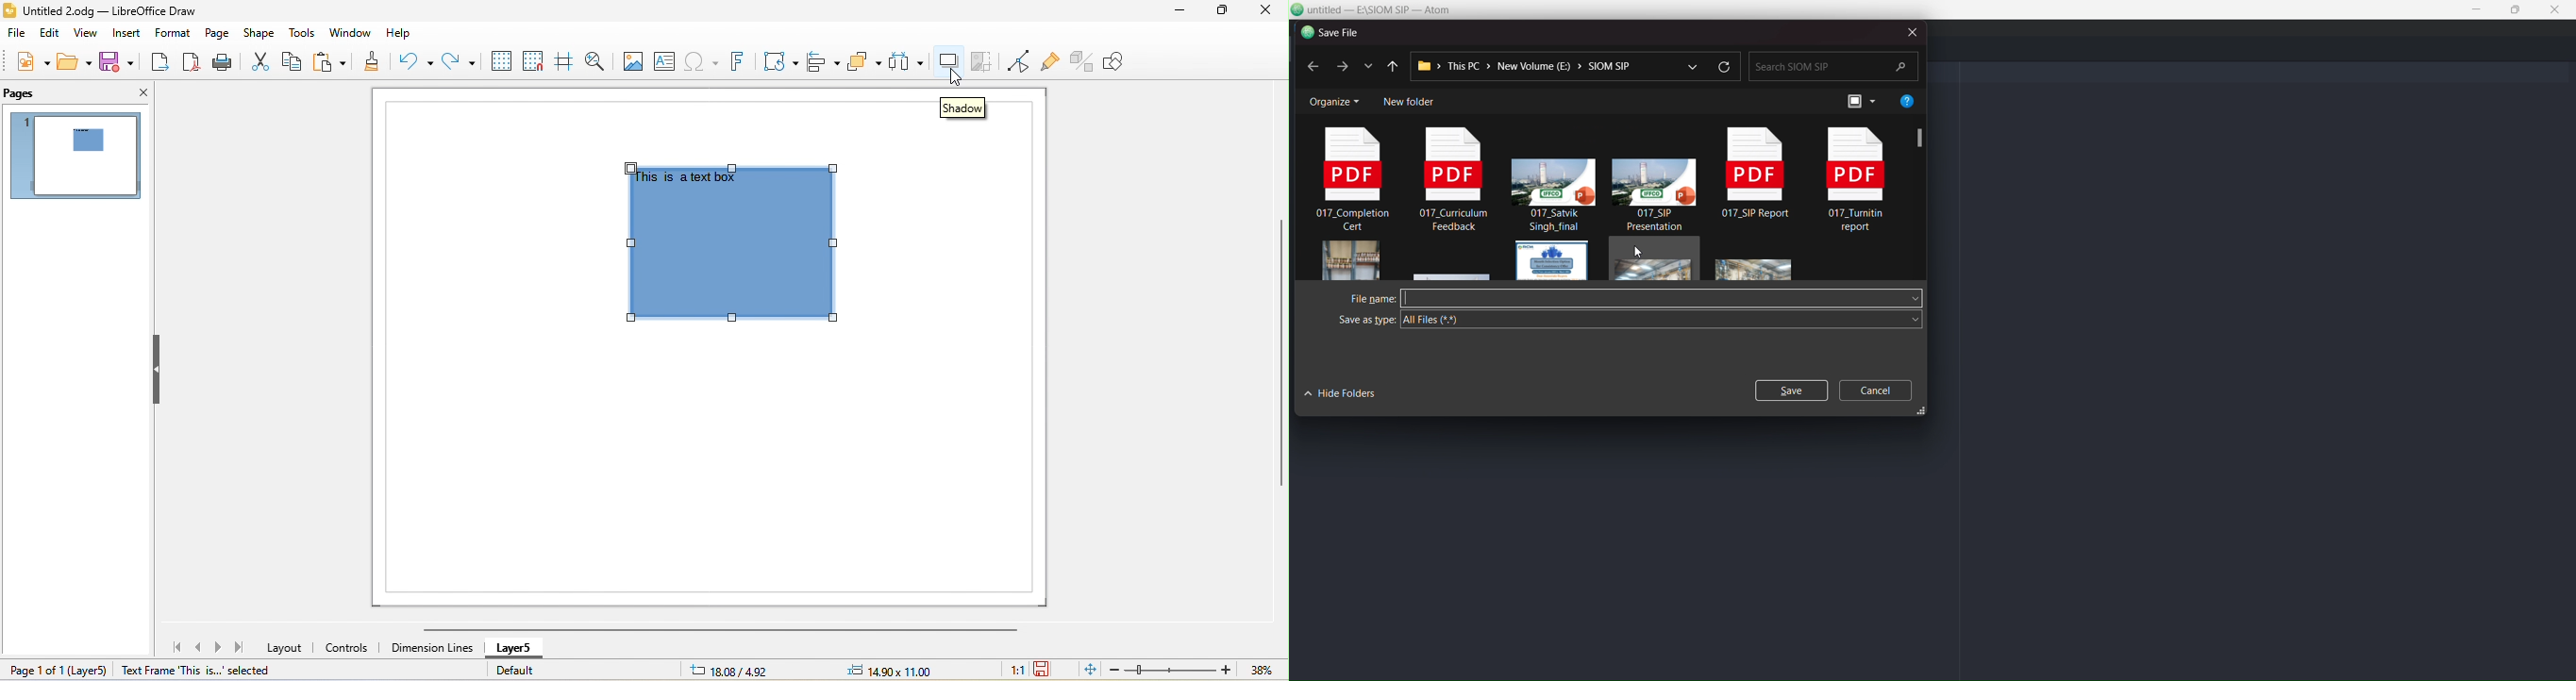  What do you see at coordinates (1261, 671) in the screenshot?
I see `Zoom percentage` at bounding box center [1261, 671].